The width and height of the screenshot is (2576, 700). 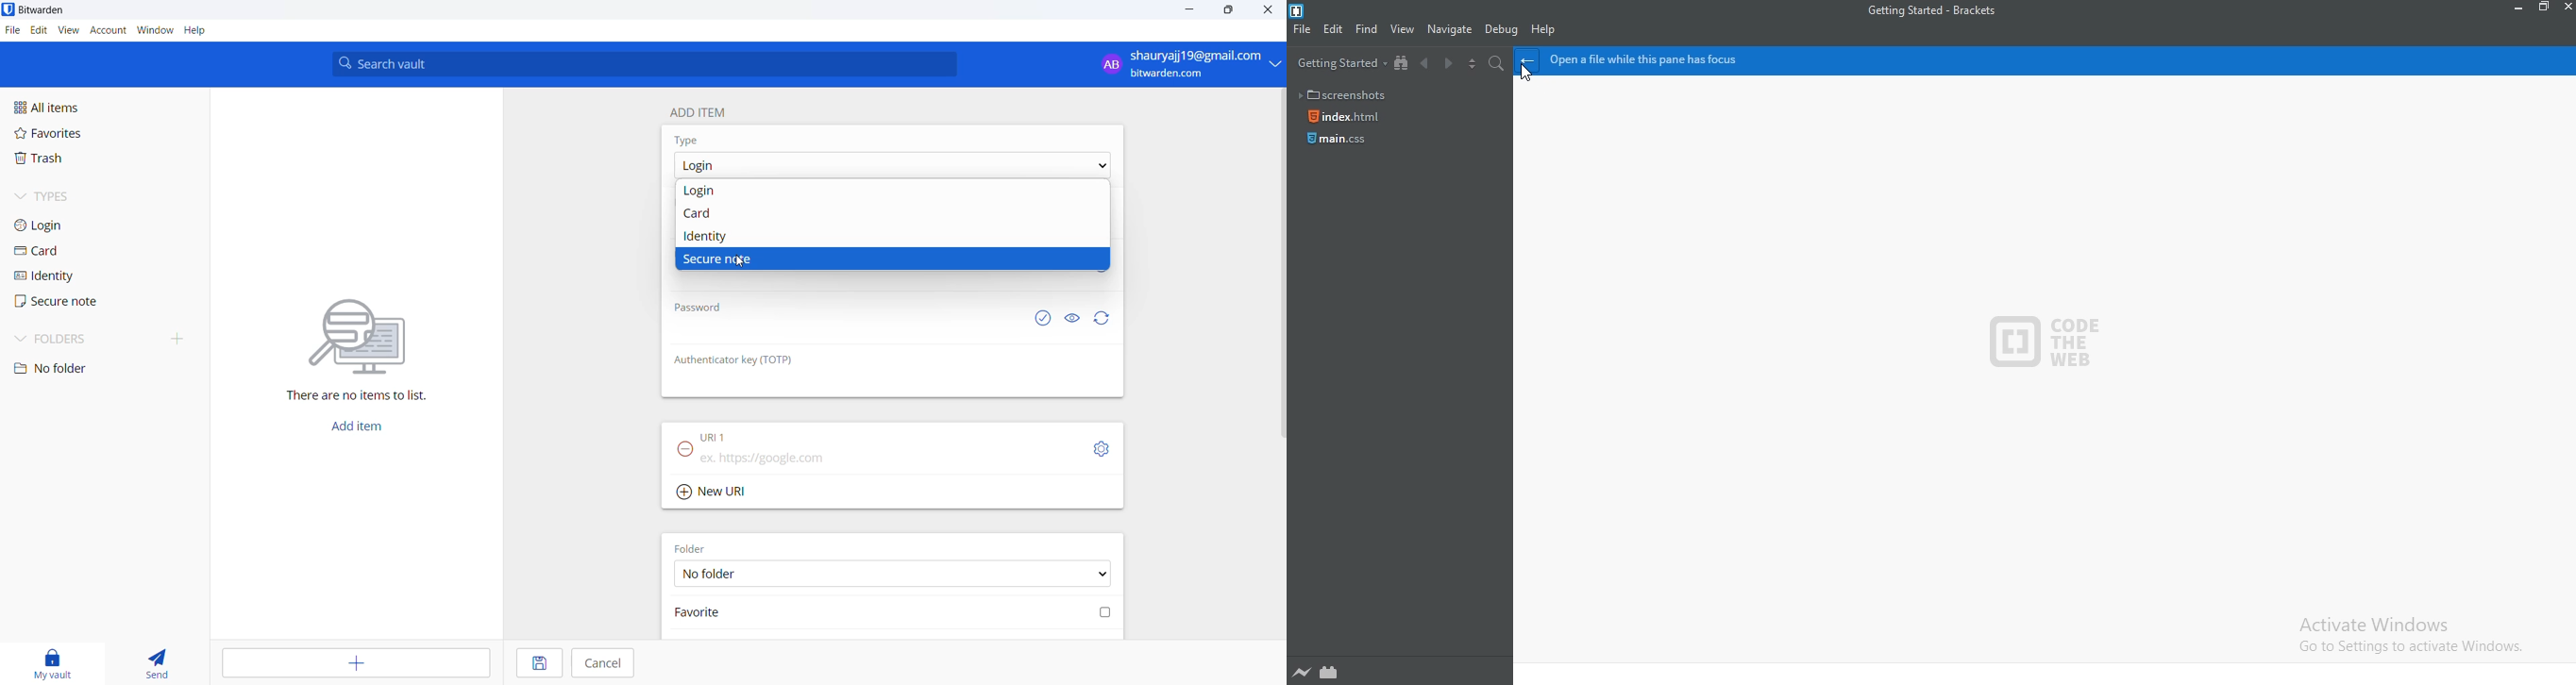 What do you see at coordinates (1192, 10) in the screenshot?
I see `minimize` at bounding box center [1192, 10].